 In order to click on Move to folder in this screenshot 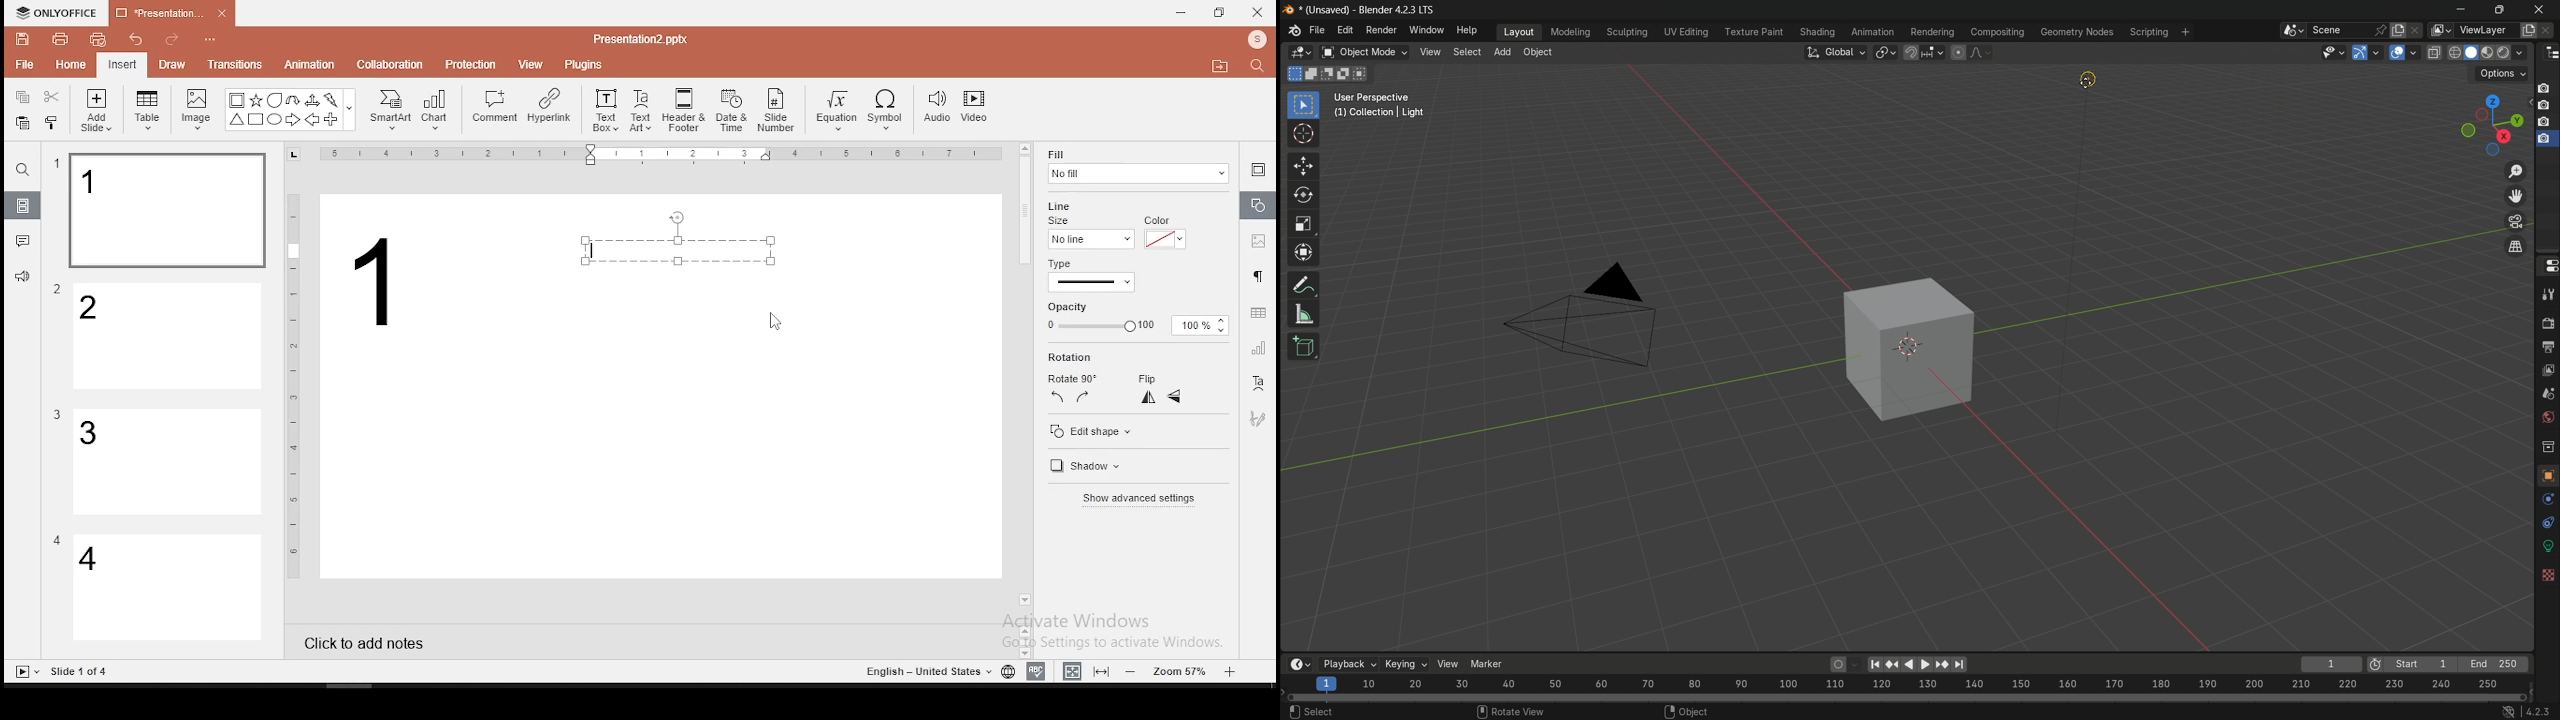, I will do `click(1223, 68)`.